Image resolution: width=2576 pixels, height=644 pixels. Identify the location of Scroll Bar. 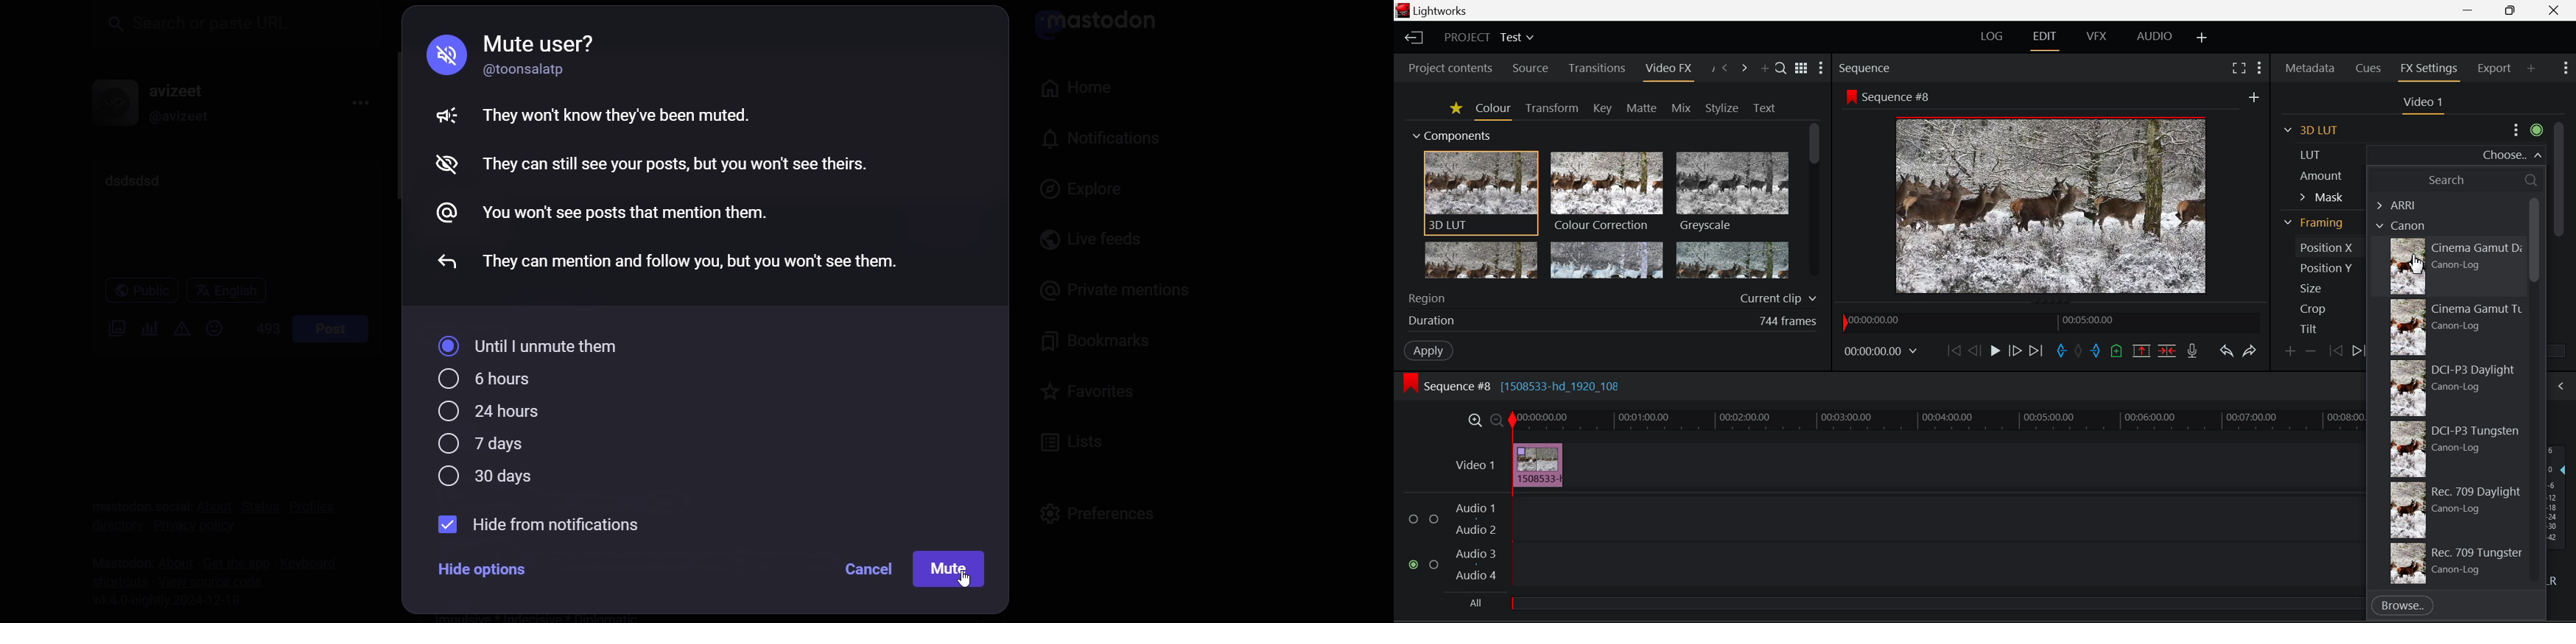
(2561, 226).